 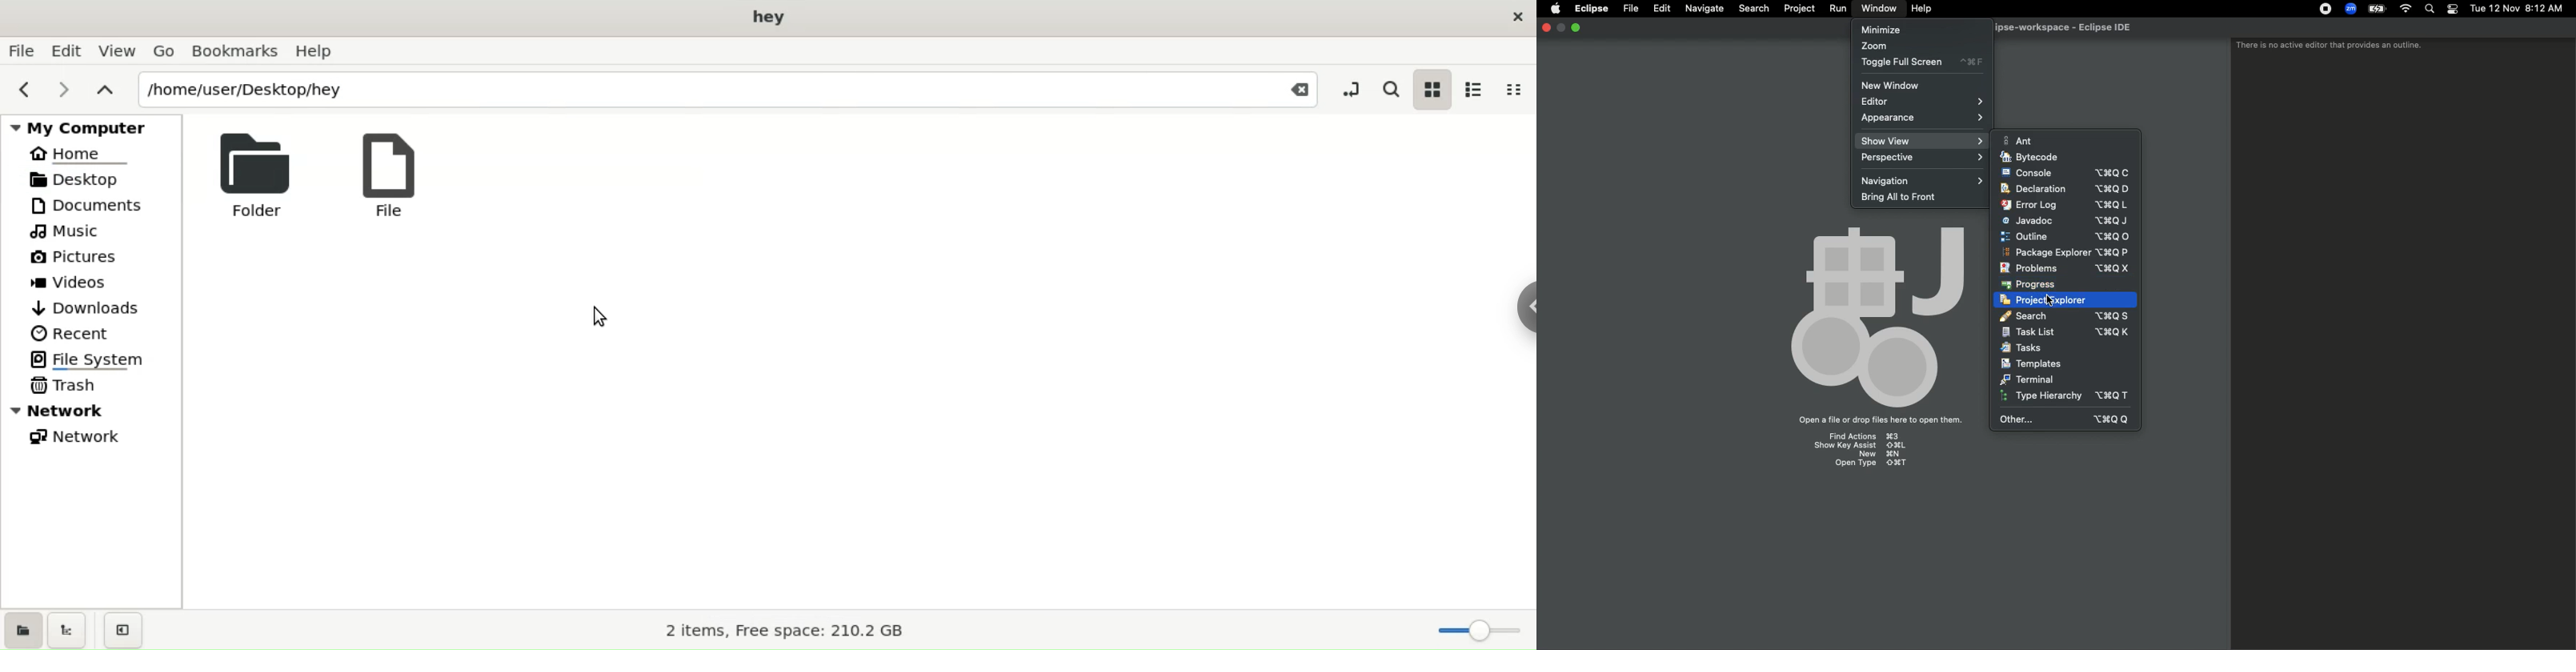 I want to click on Error log, so click(x=2066, y=205).